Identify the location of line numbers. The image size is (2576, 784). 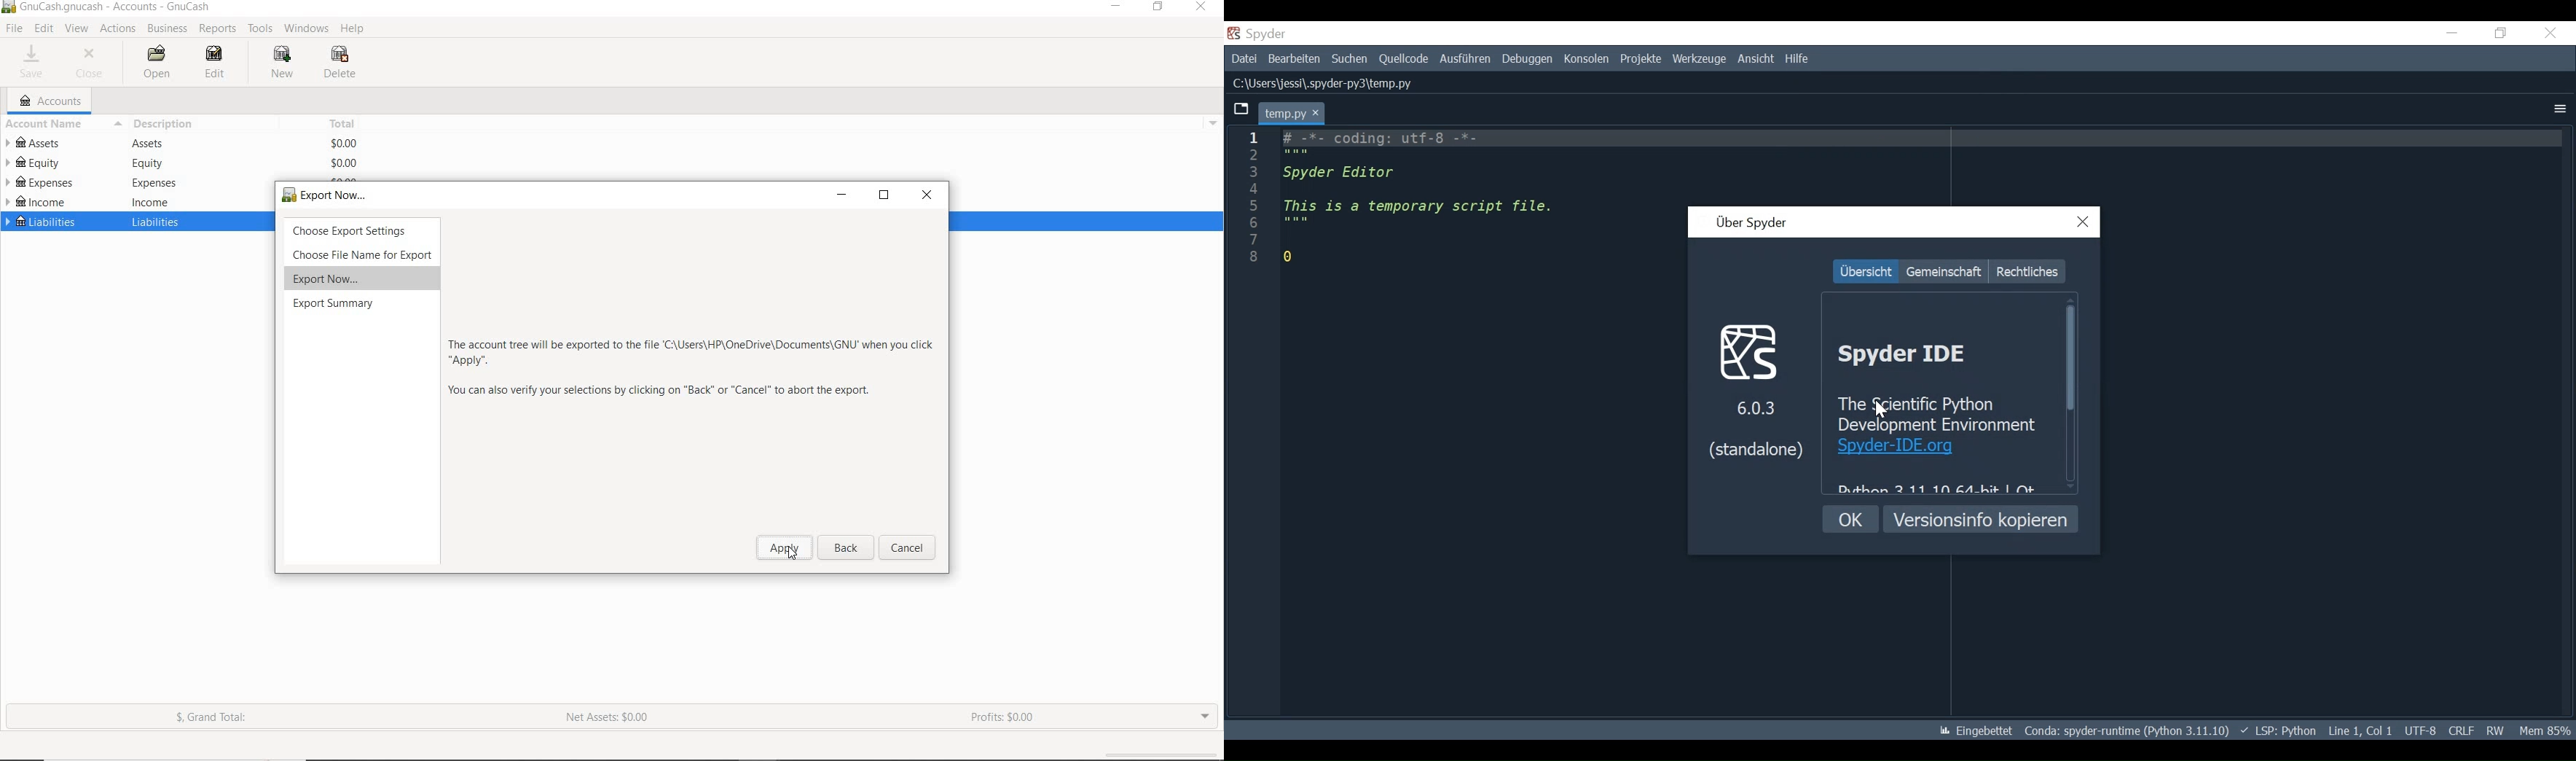
(1251, 201).